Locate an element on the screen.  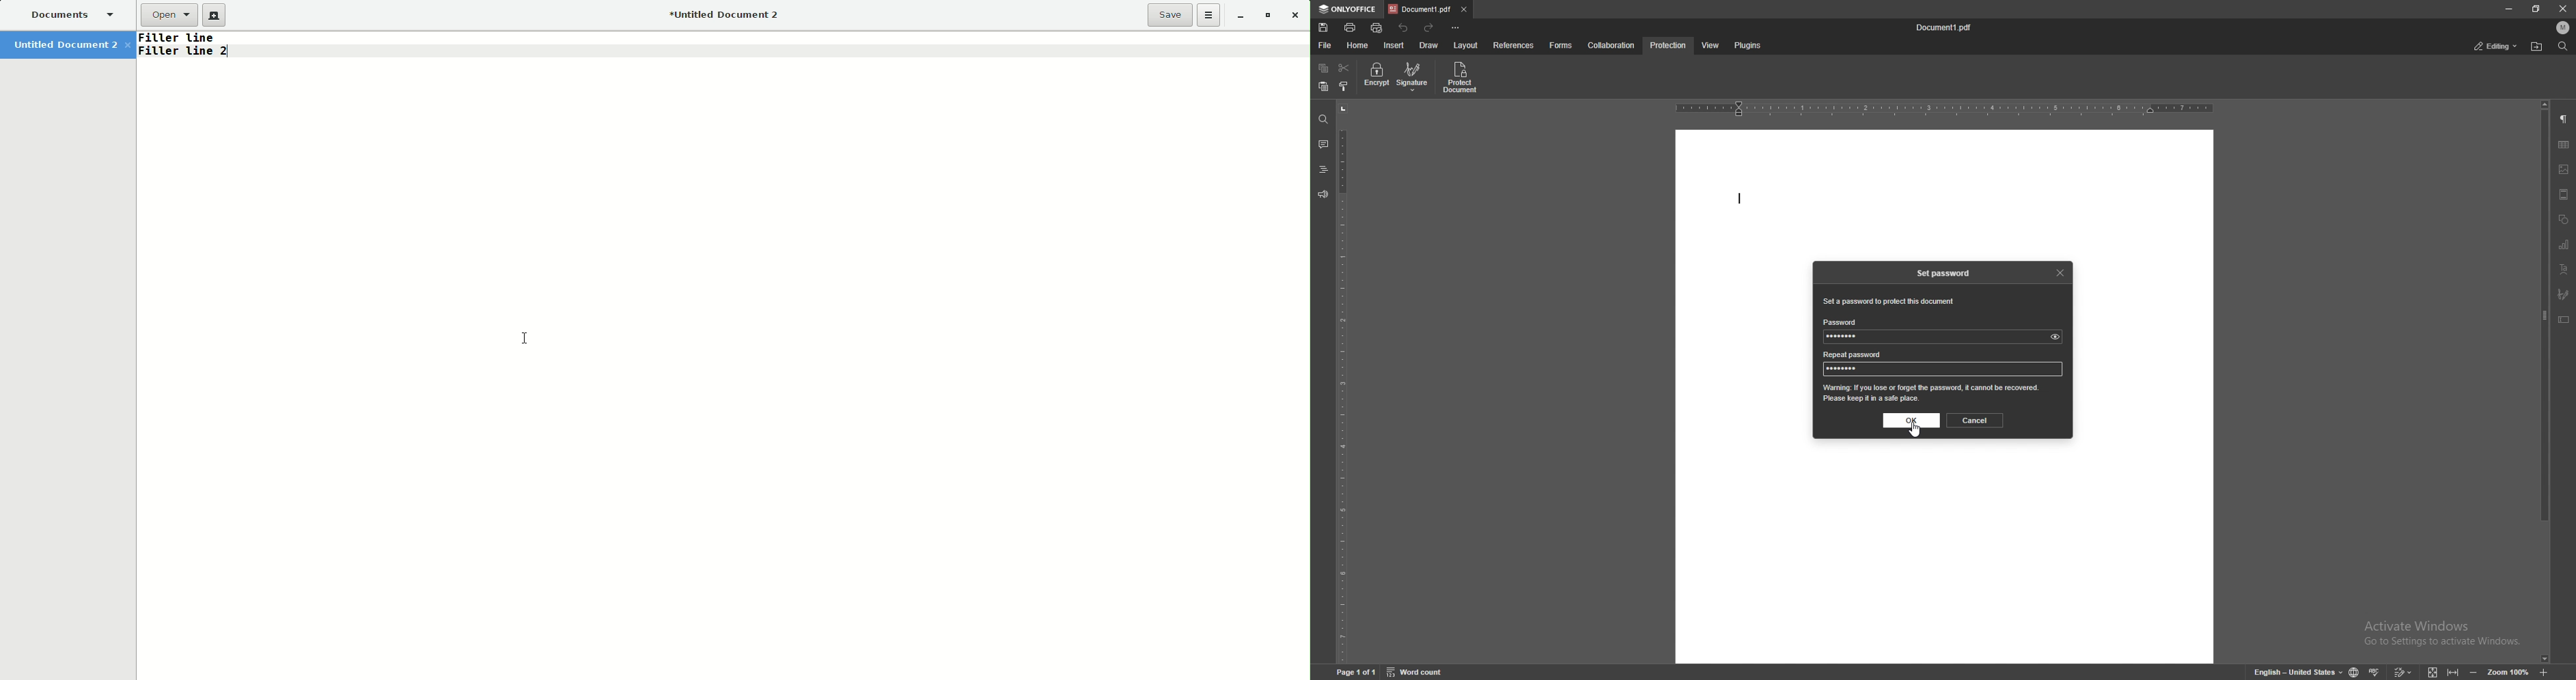
cut is located at coordinates (1343, 67).